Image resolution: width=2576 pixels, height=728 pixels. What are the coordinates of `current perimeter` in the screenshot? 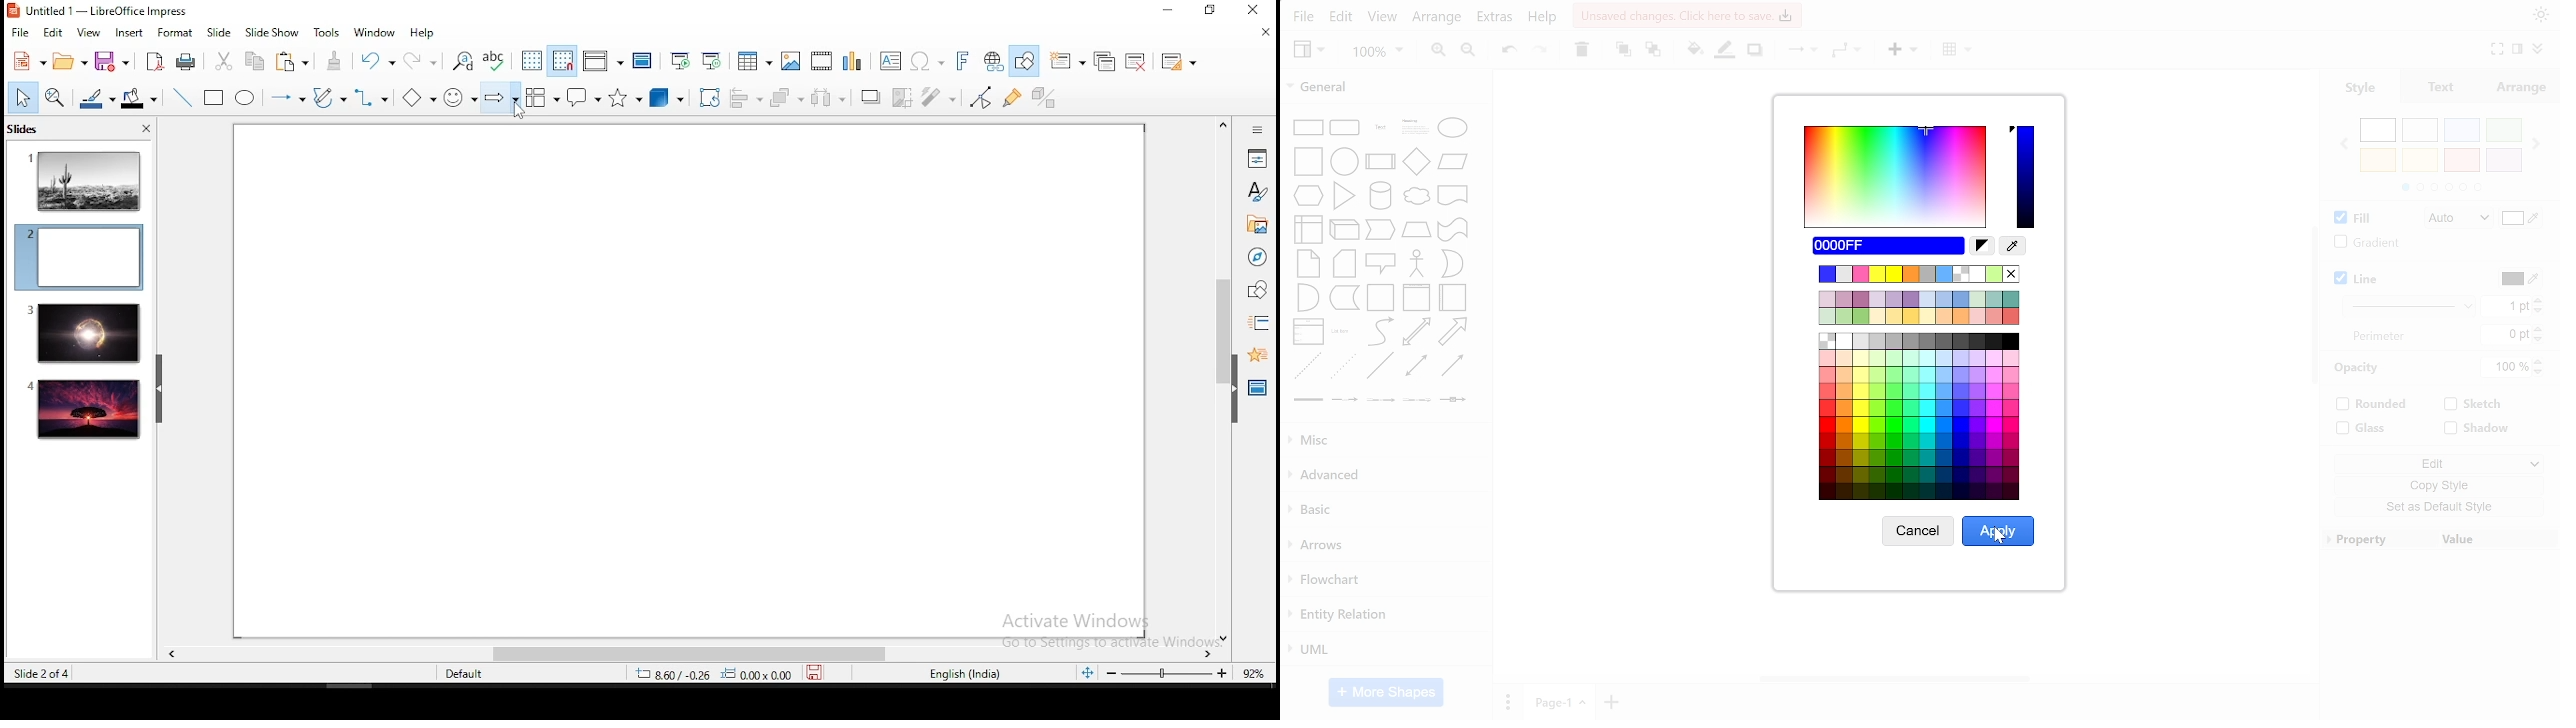 It's located at (2505, 335).